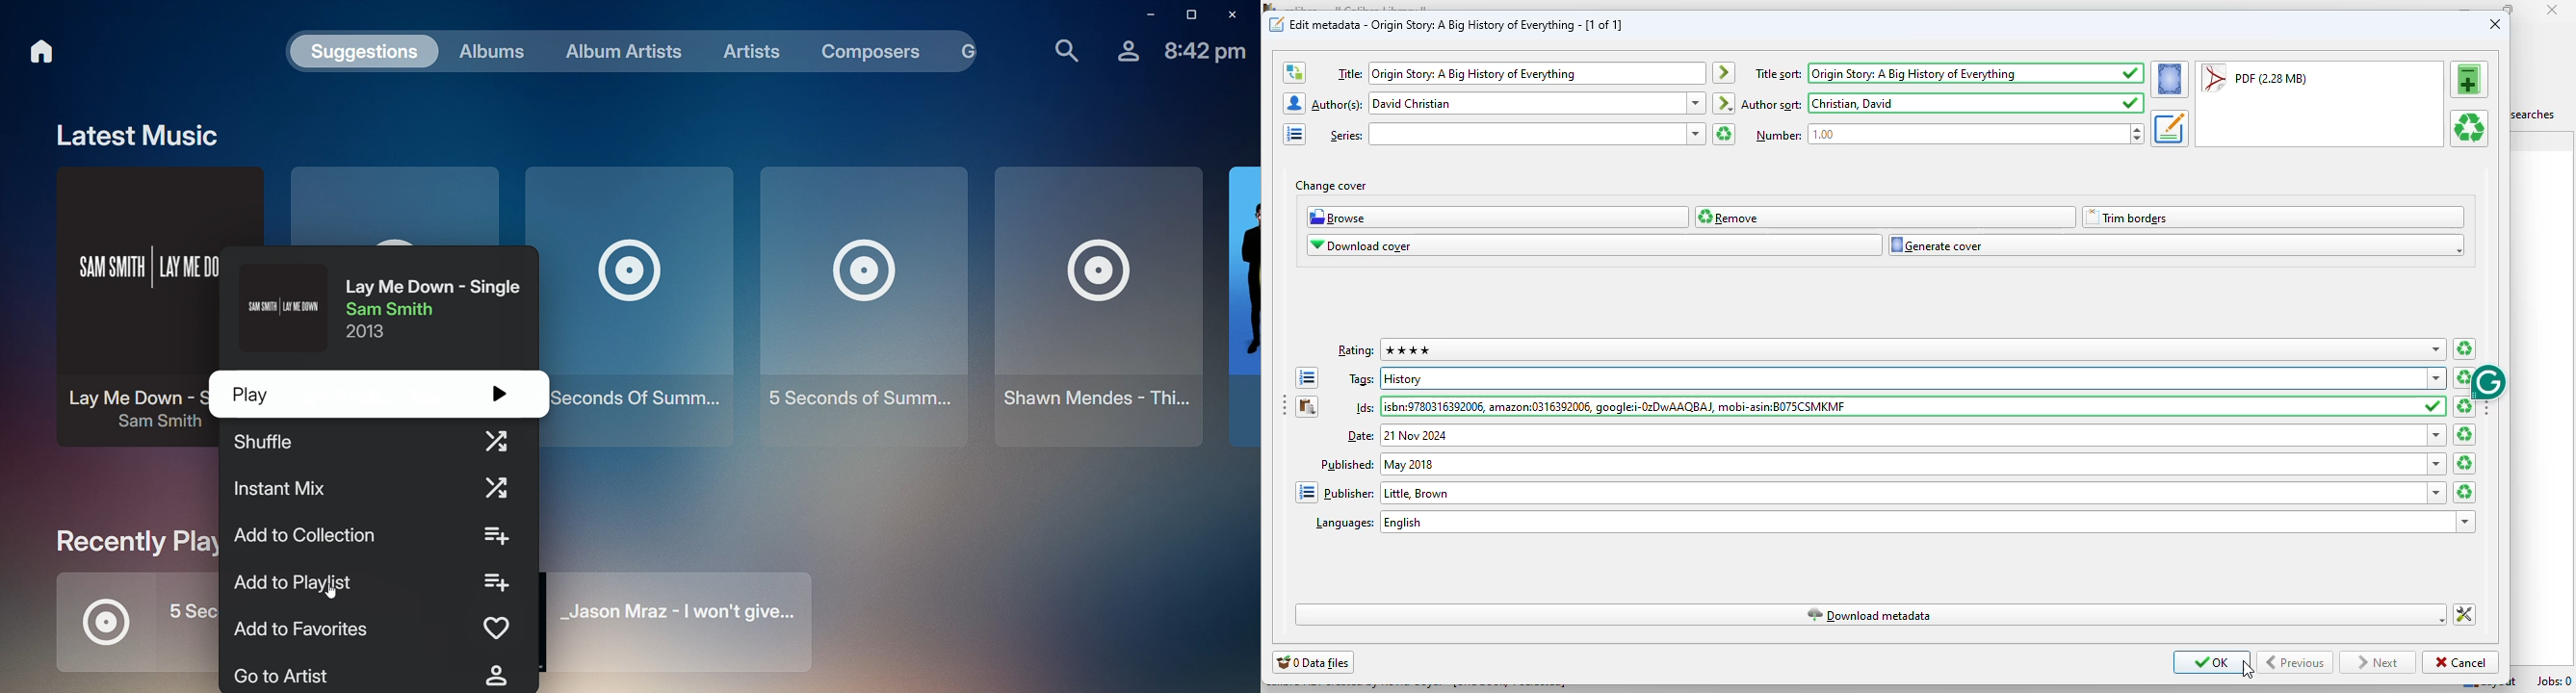 Image resolution: width=2576 pixels, height=700 pixels. What do you see at coordinates (1306, 406) in the screenshot?
I see `paste` at bounding box center [1306, 406].